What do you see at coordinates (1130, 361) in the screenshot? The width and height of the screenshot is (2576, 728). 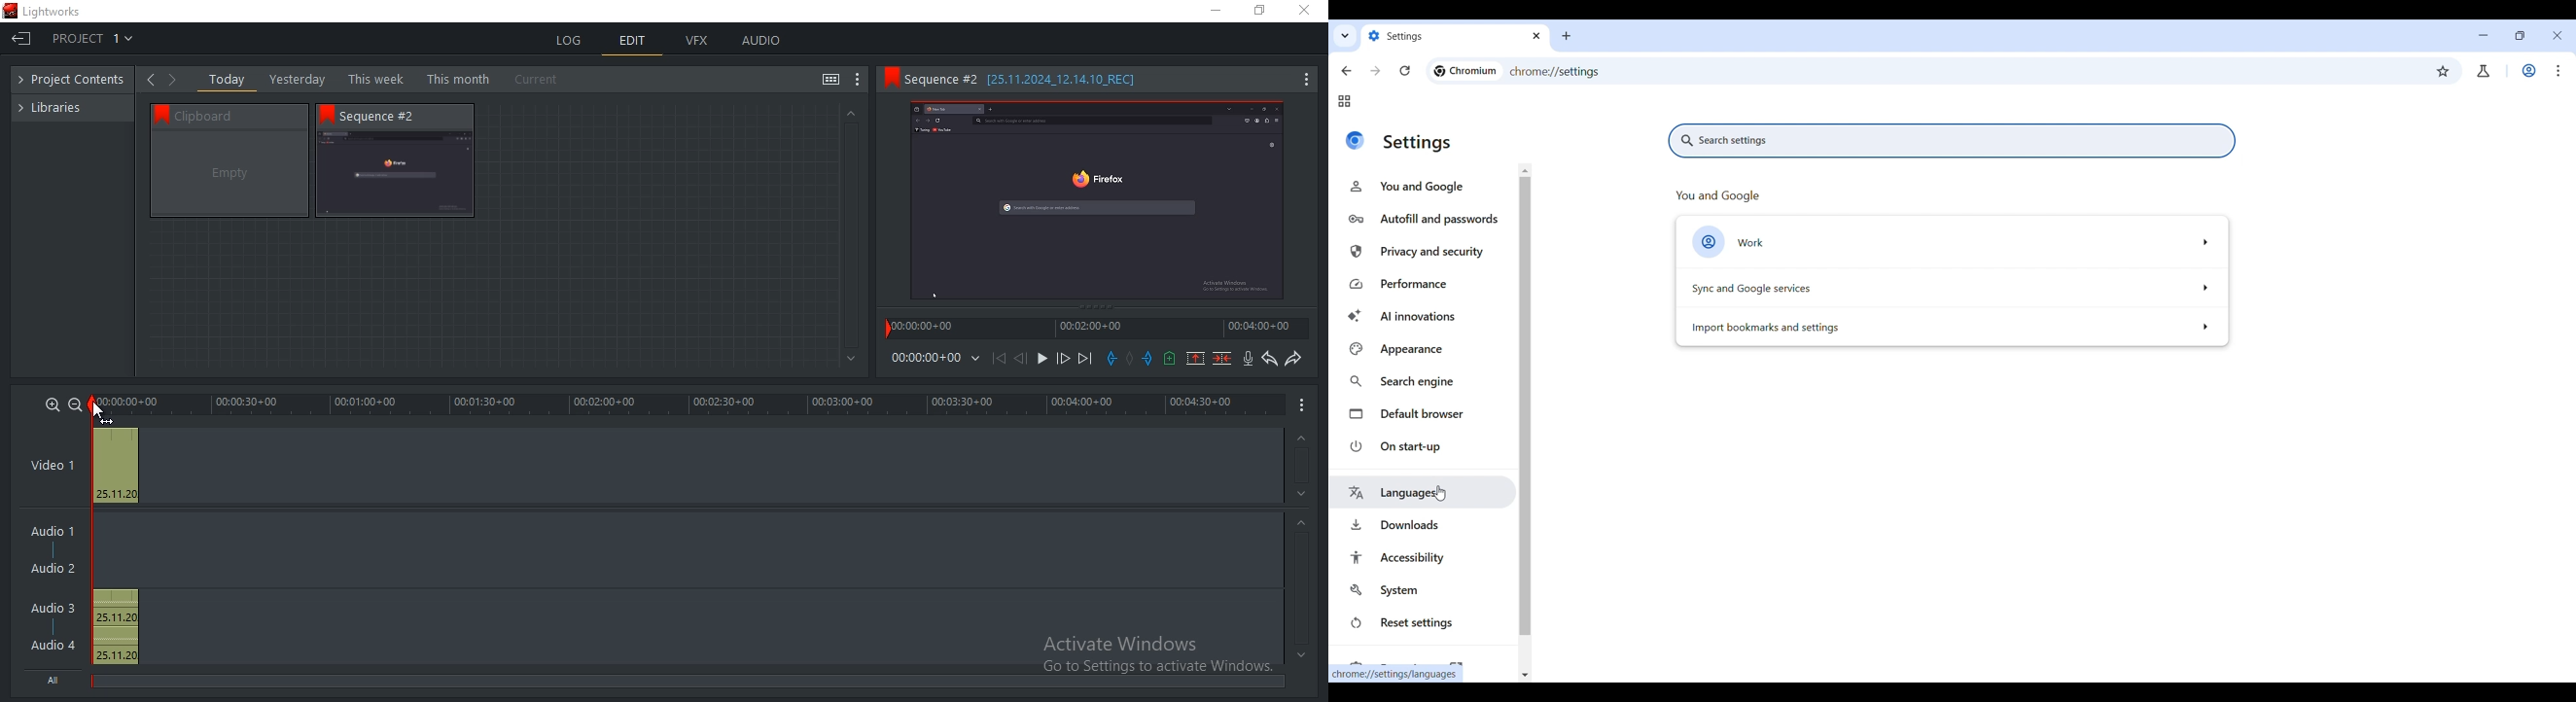 I see `Clear all markers` at bounding box center [1130, 361].